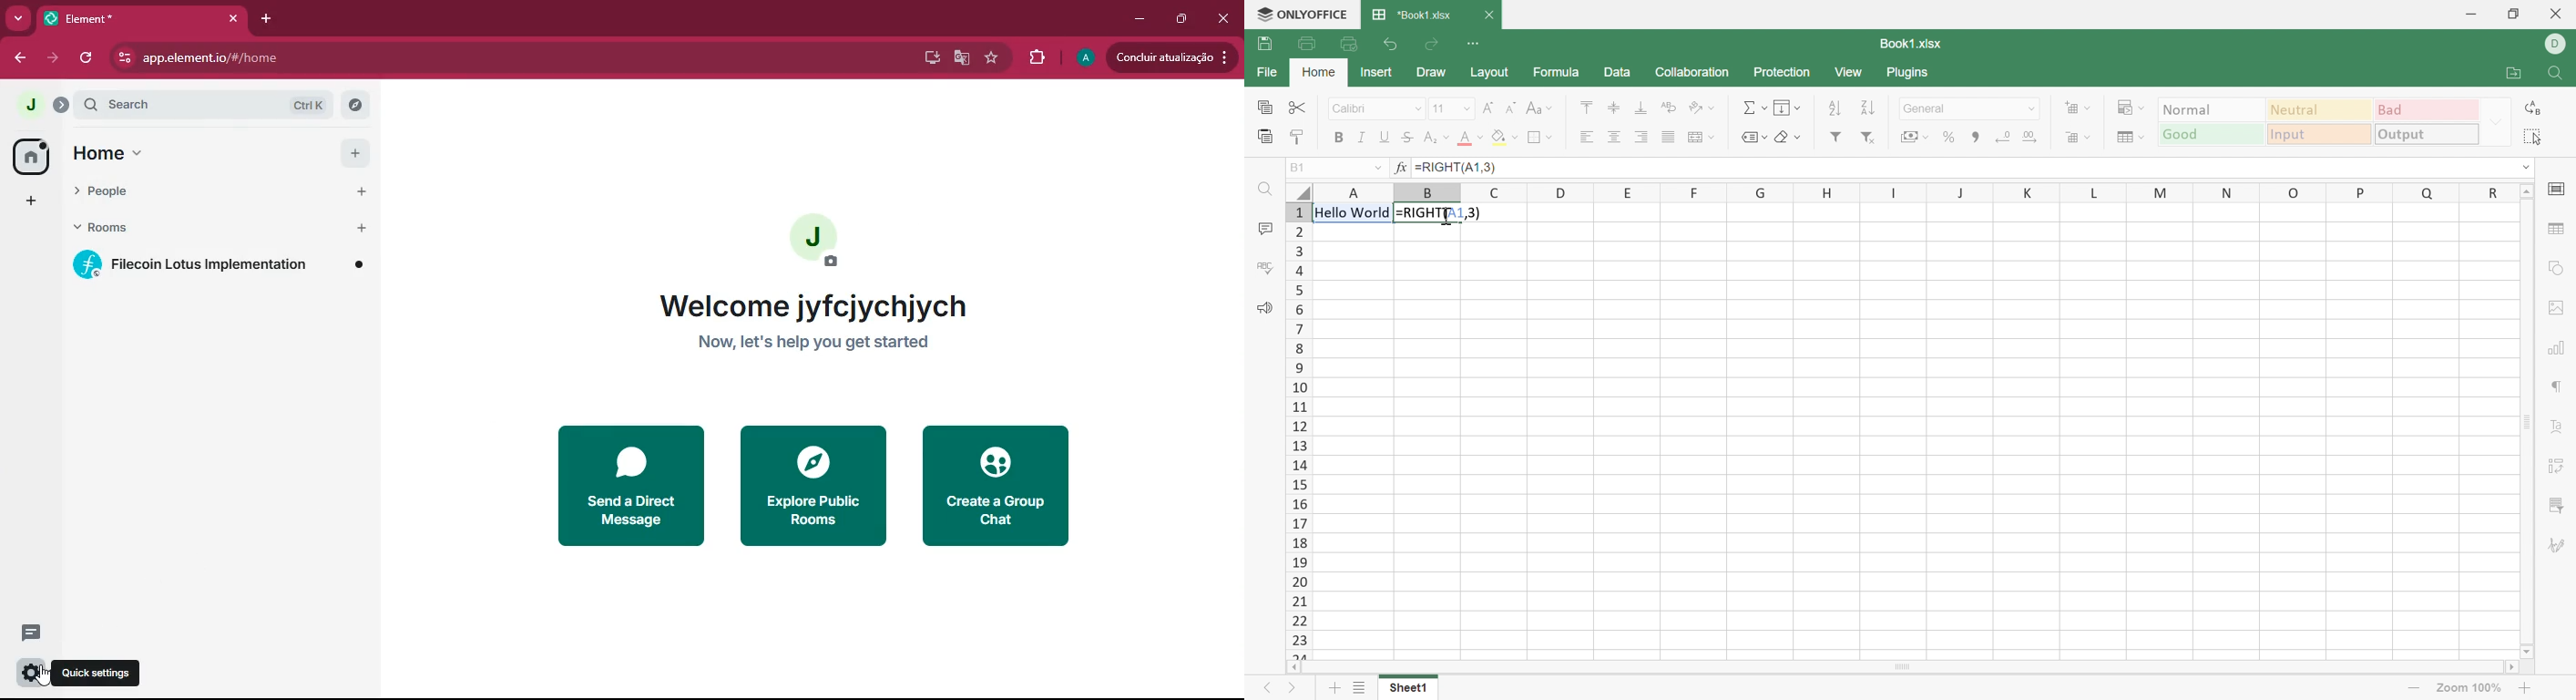 The image size is (2576, 700). I want to click on Close, so click(1486, 15).